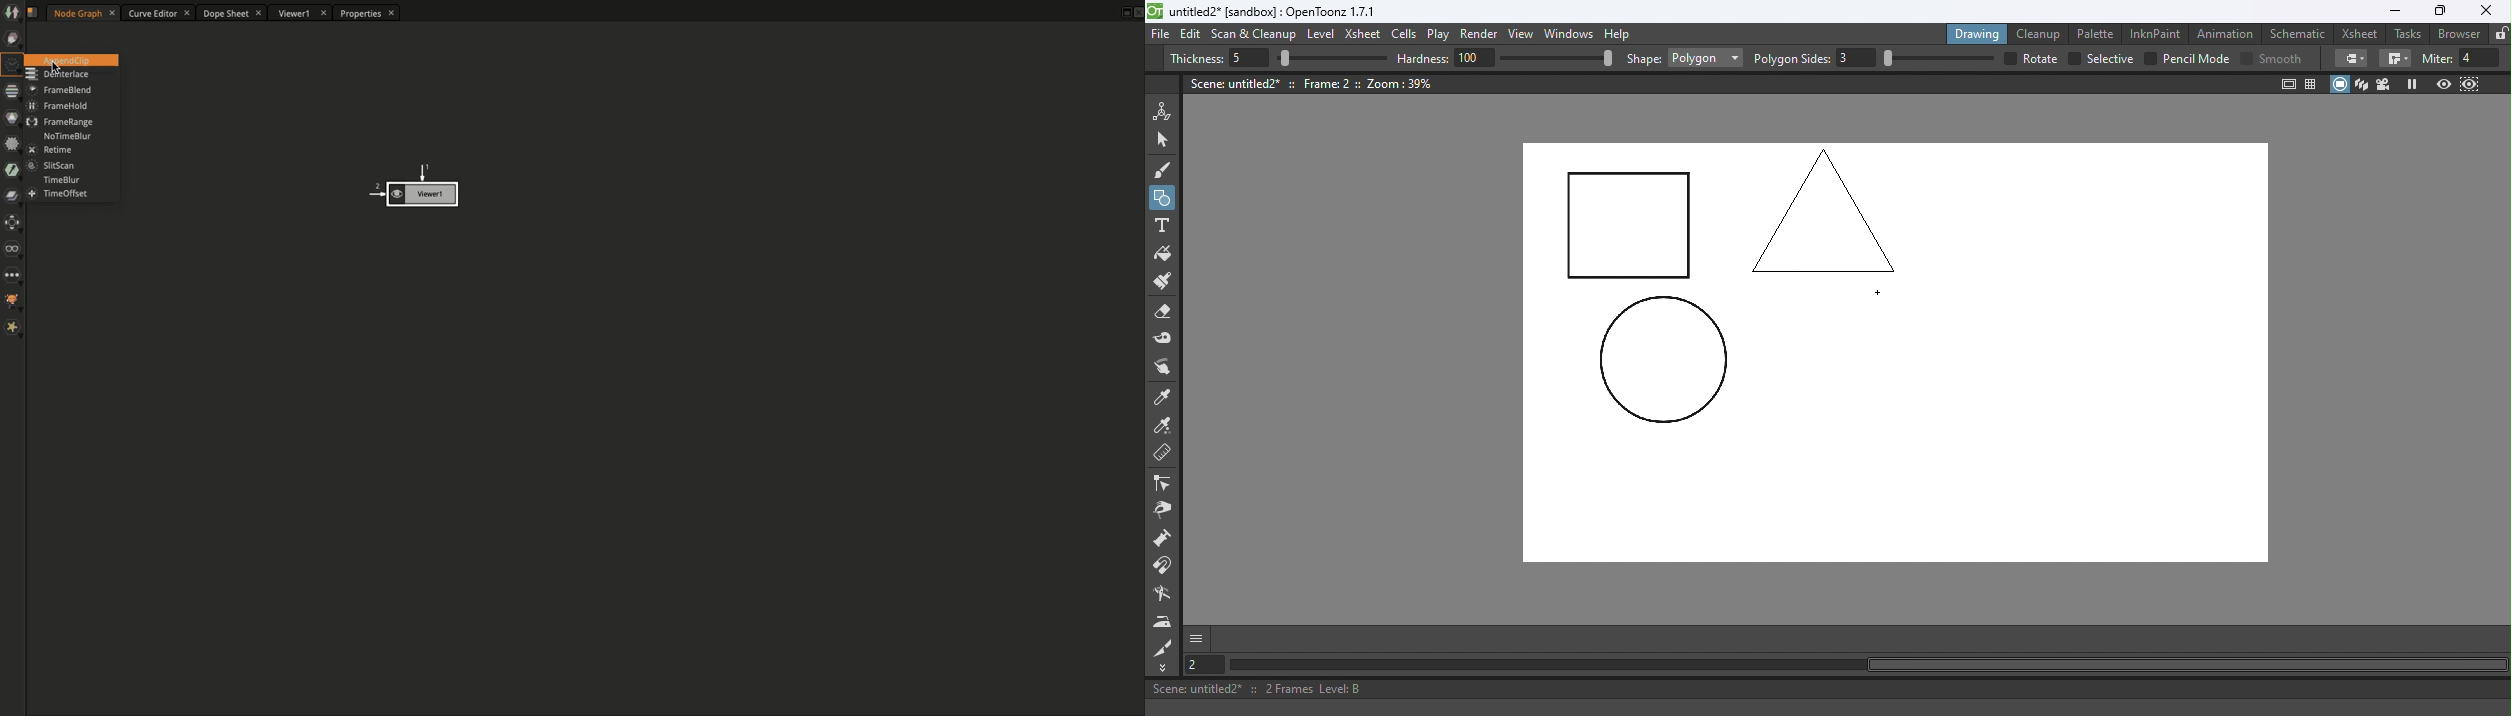 This screenshot has height=728, width=2520. Describe the element at coordinates (1979, 33) in the screenshot. I see `Drawing` at that location.